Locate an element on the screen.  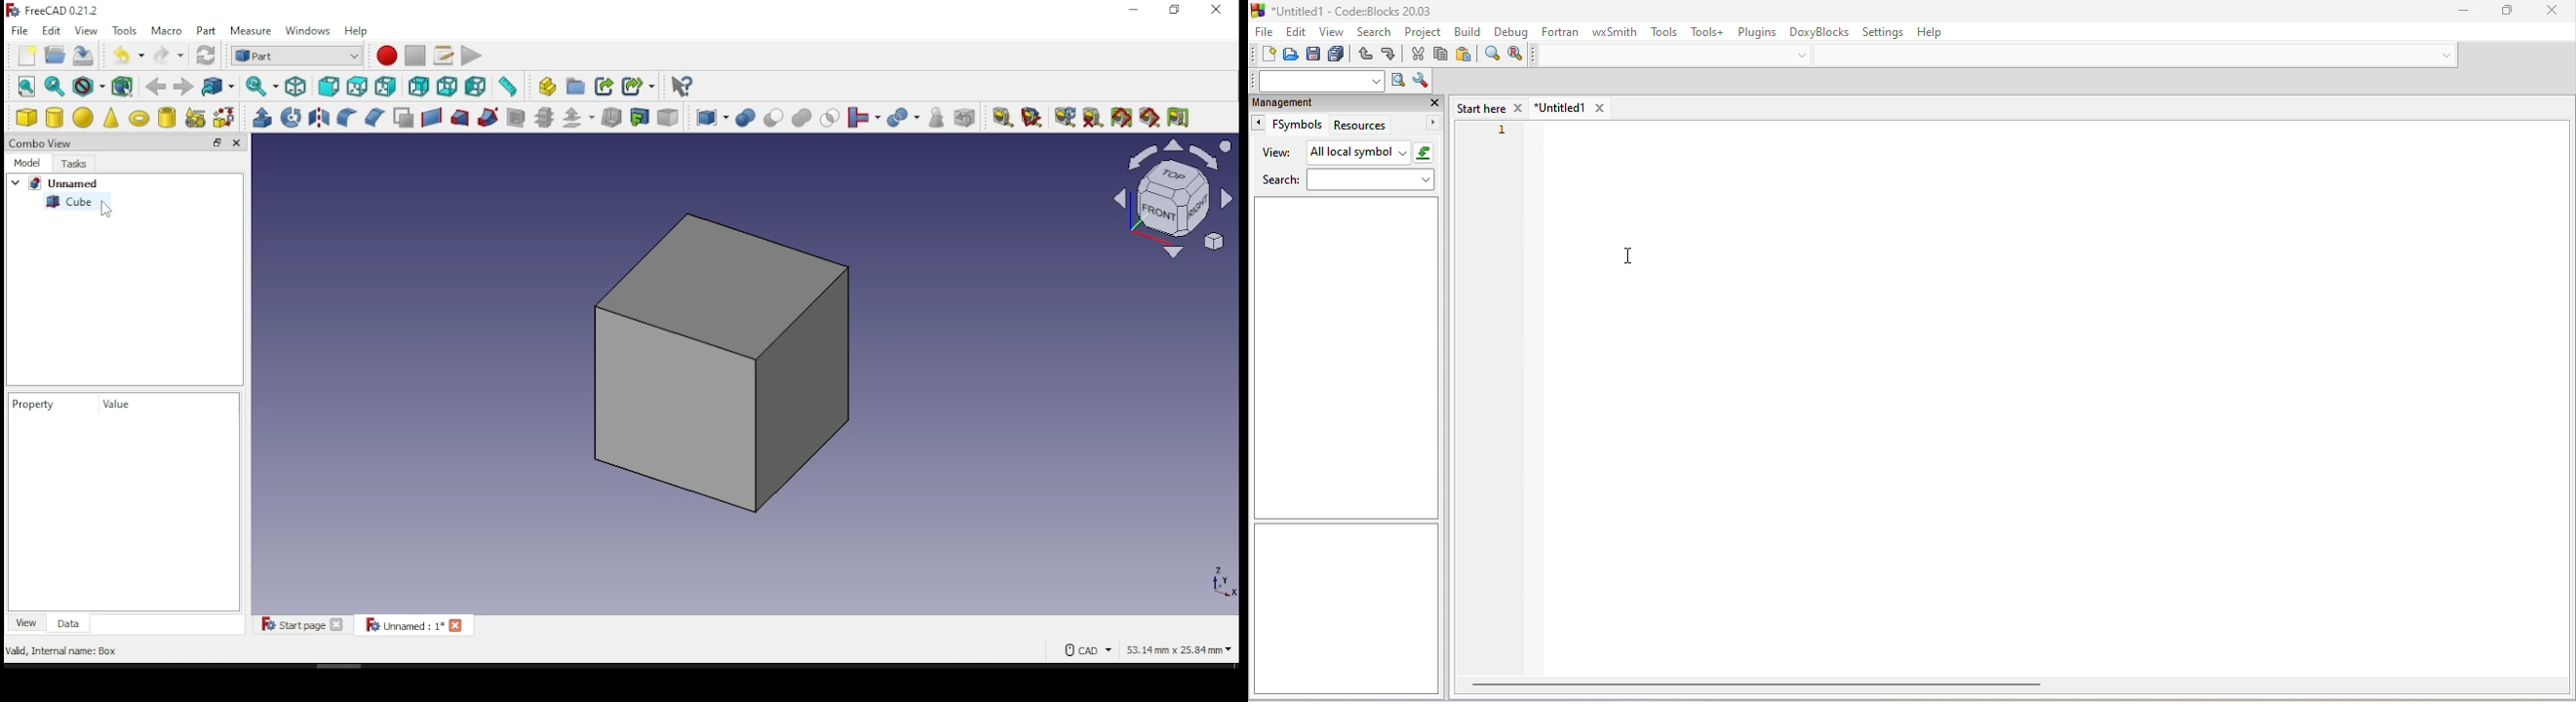
tasks is located at coordinates (79, 162).